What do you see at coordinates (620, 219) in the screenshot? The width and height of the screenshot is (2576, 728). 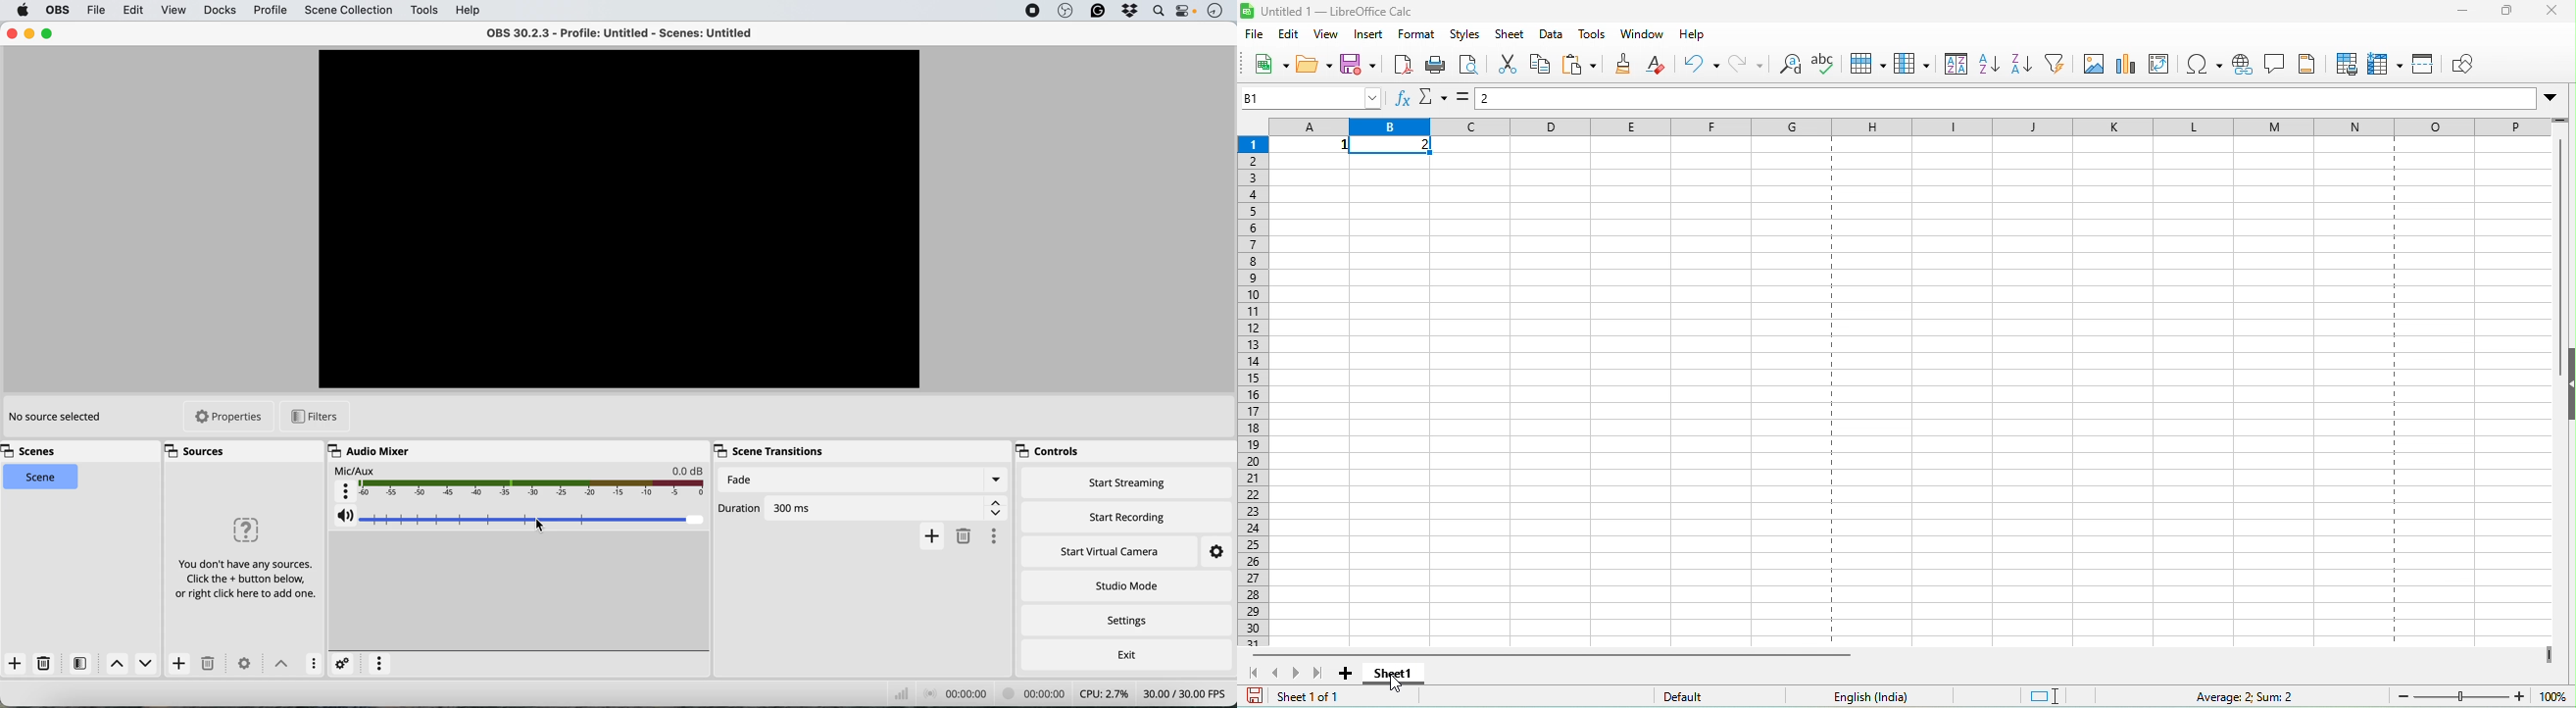 I see `Scene/Video Preview` at bounding box center [620, 219].